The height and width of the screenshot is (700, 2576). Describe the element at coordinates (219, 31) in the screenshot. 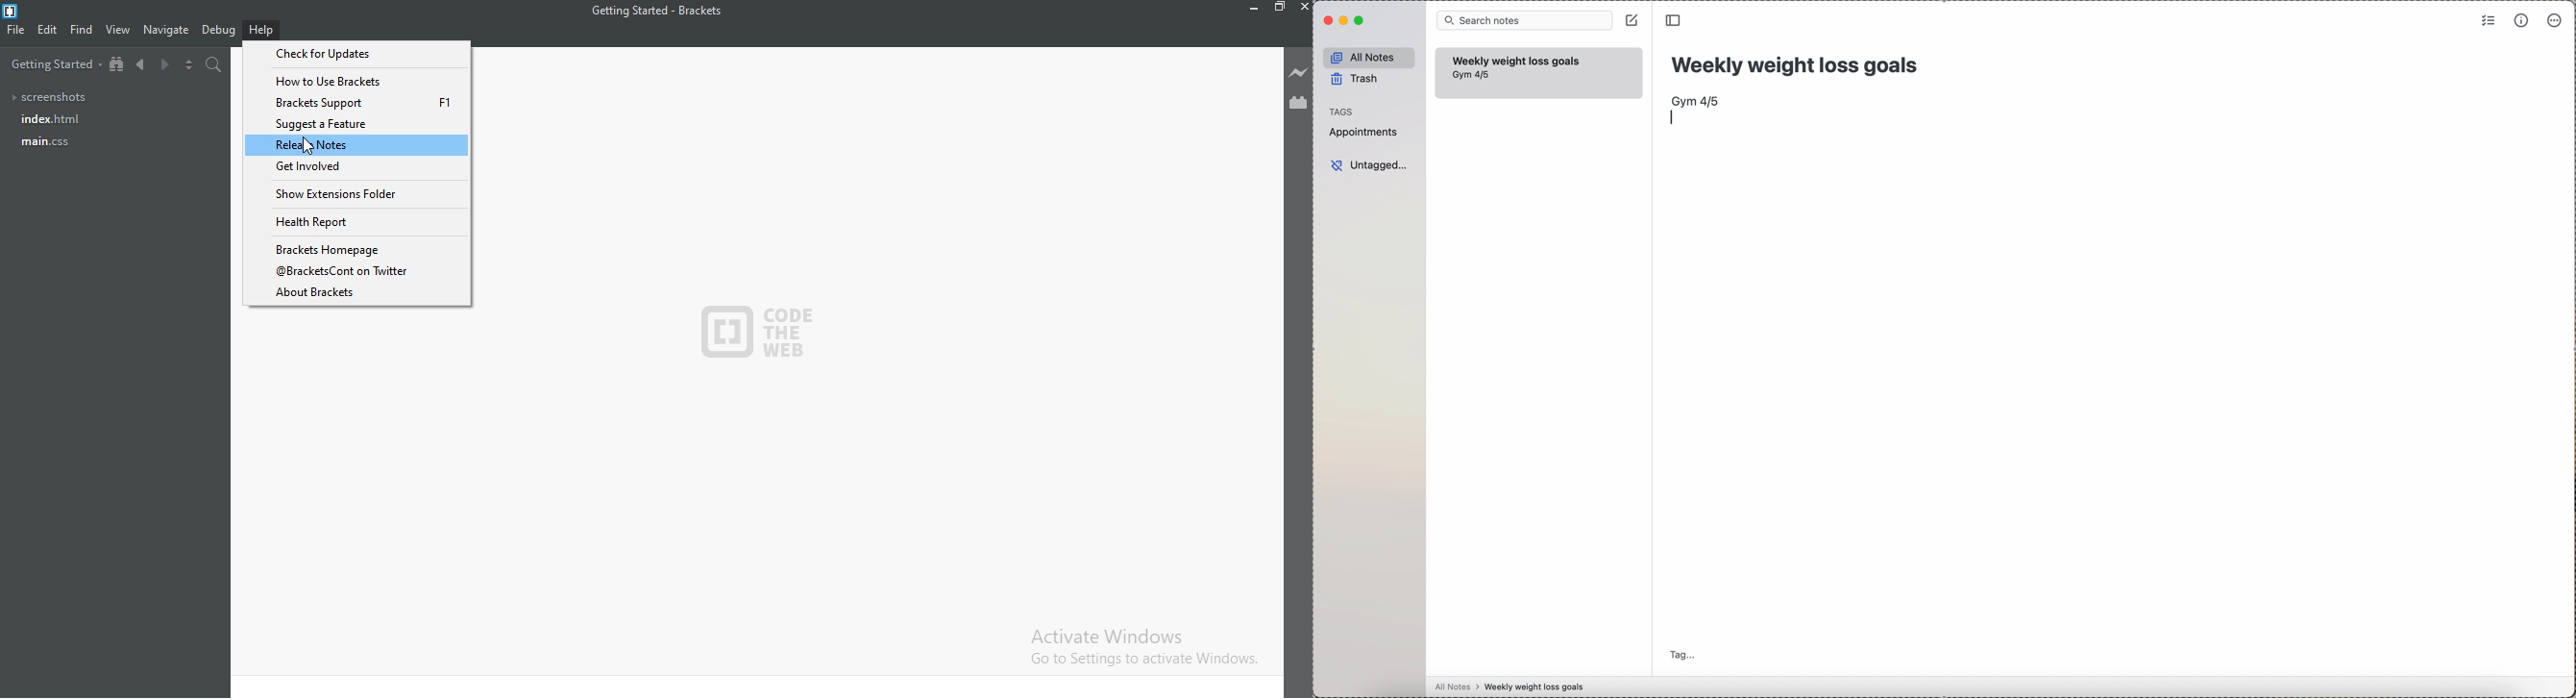

I see `Debug` at that location.